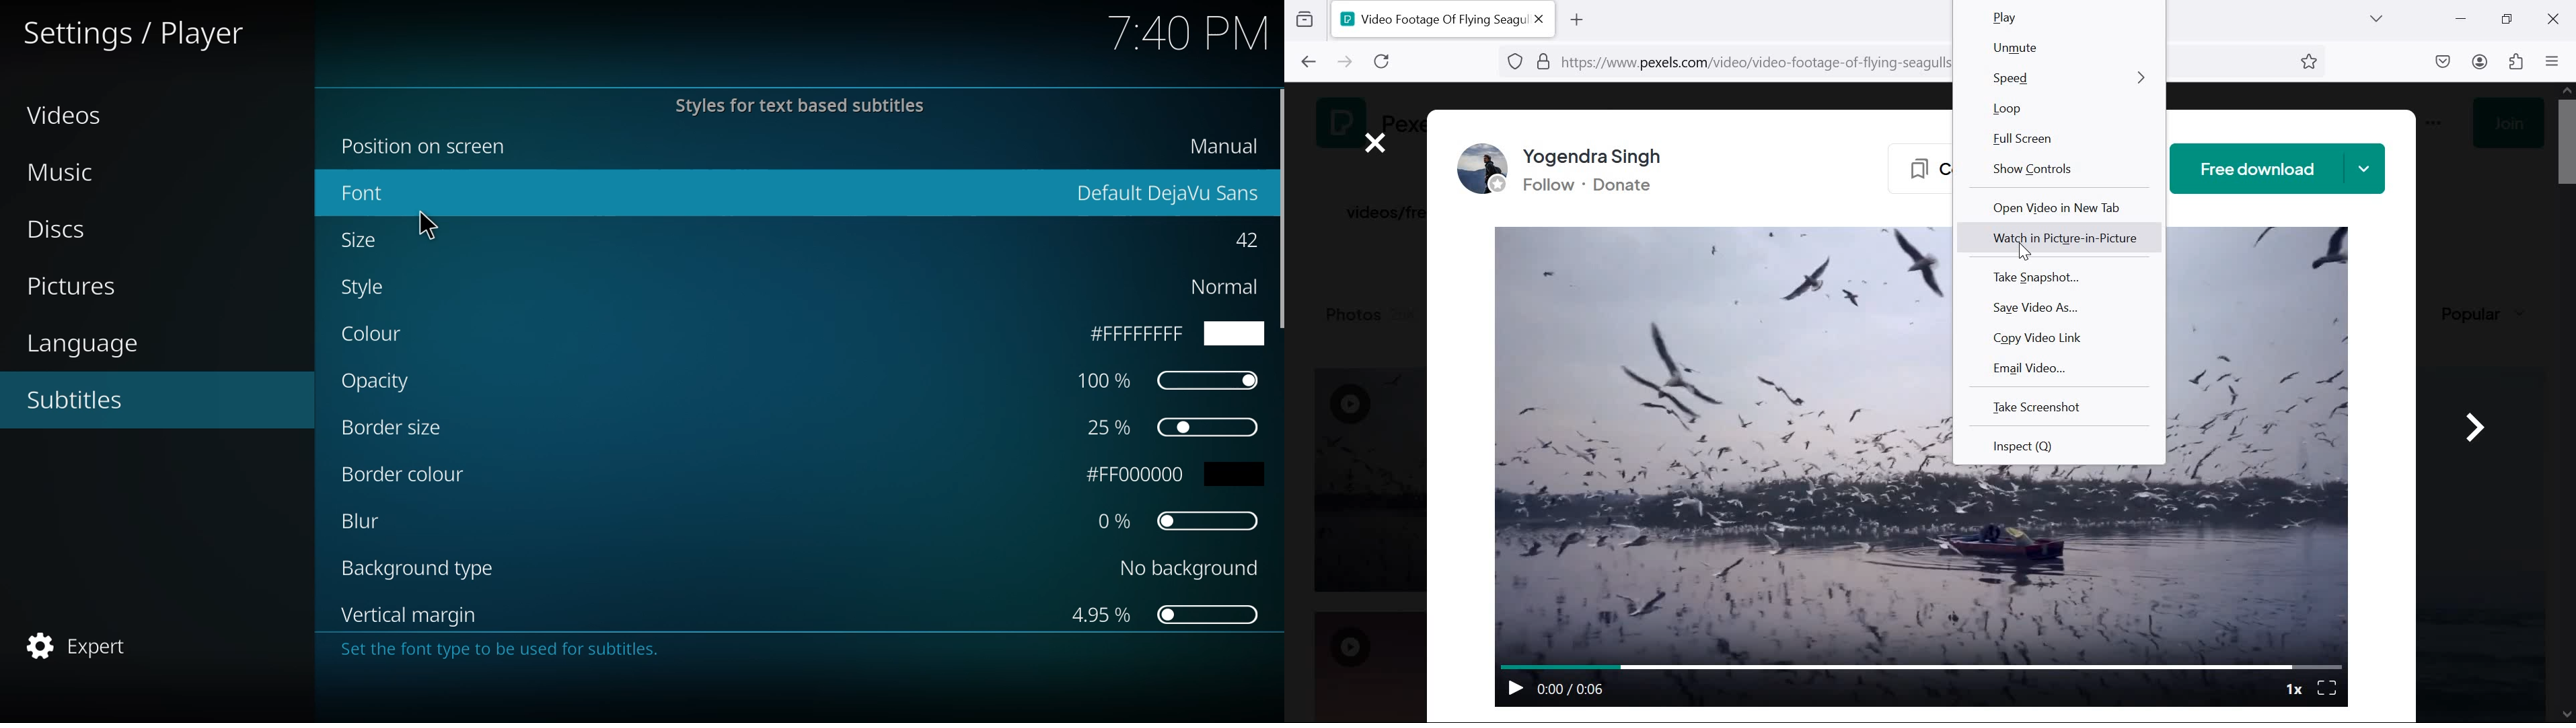  Describe the element at coordinates (83, 345) in the screenshot. I see `language` at that location.